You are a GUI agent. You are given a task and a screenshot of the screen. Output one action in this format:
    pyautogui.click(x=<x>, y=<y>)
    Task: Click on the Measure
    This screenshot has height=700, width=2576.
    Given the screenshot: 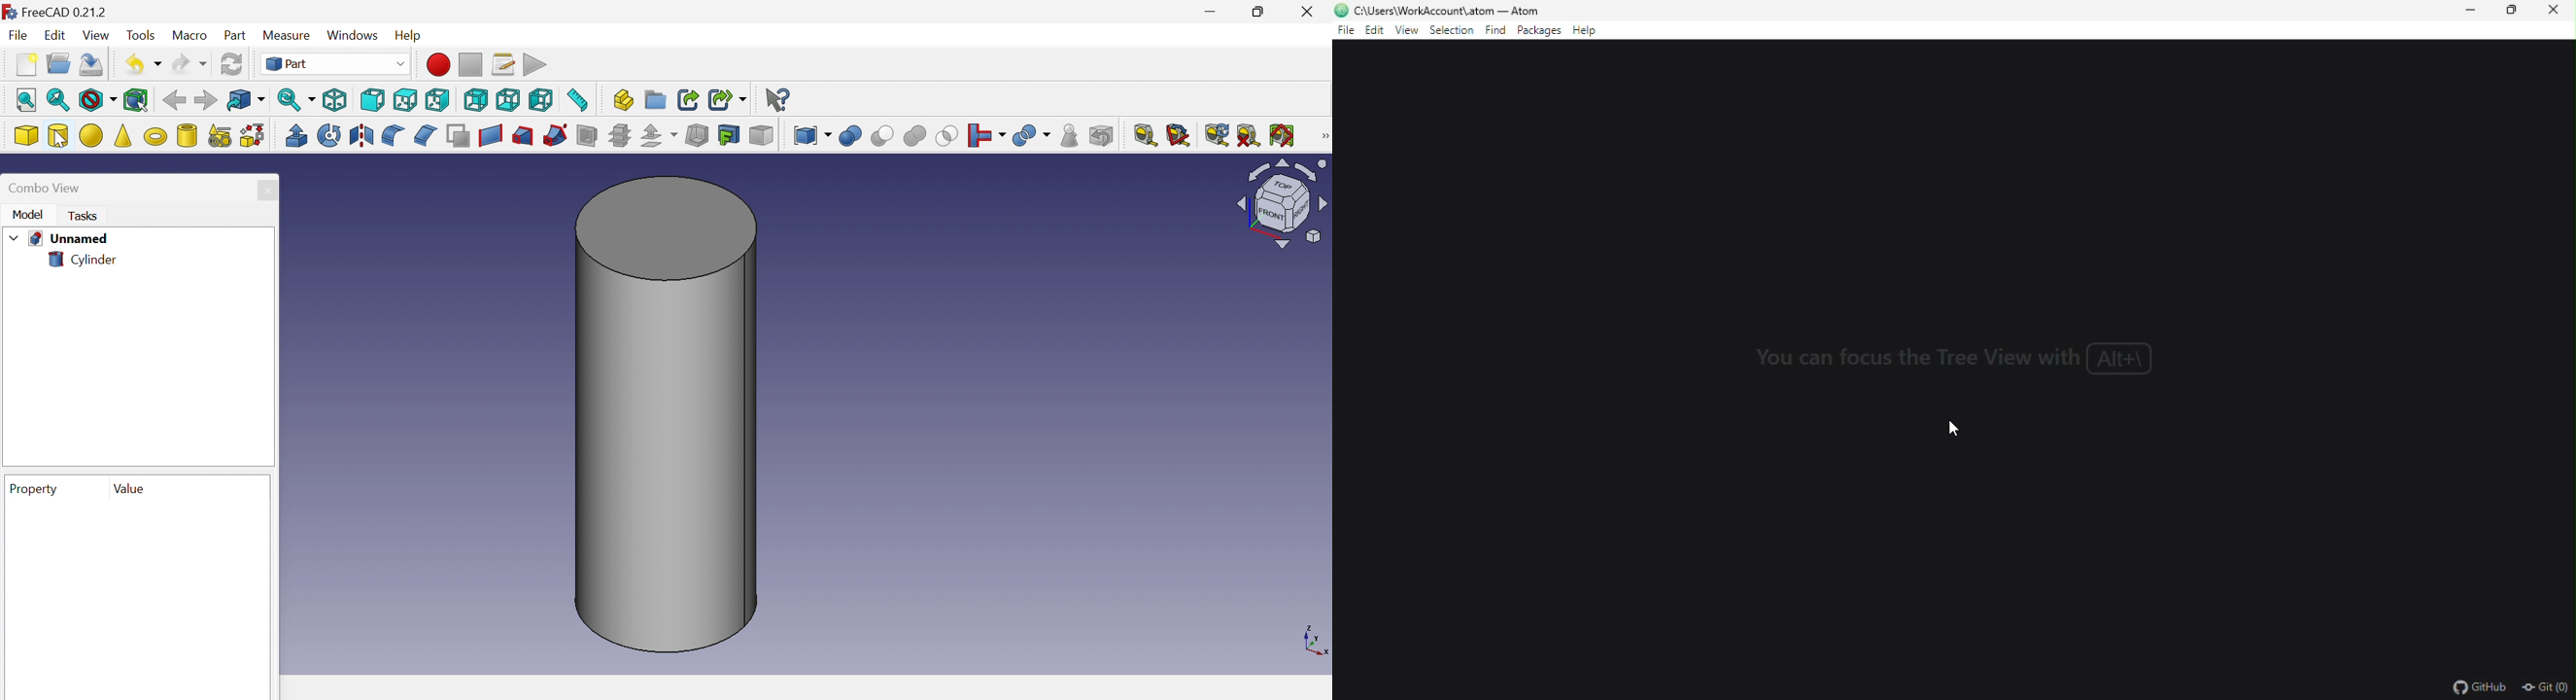 What is the action you would take?
    pyautogui.click(x=289, y=35)
    